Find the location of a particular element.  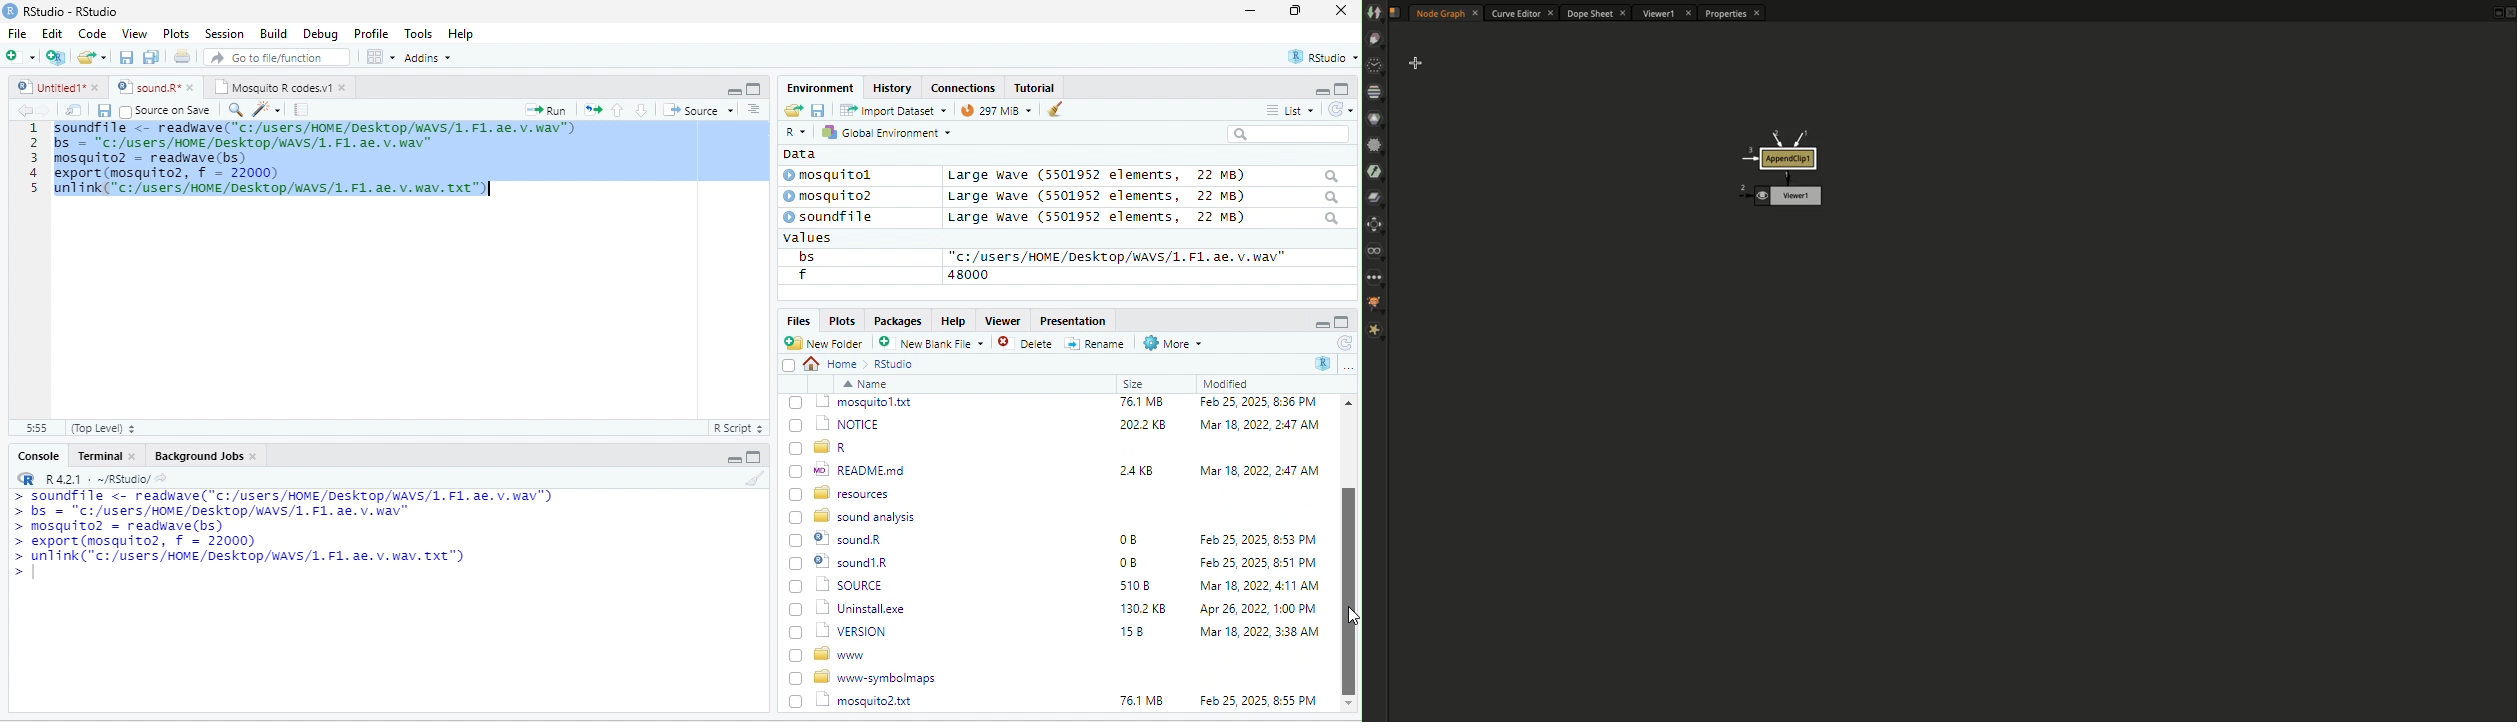

Feb 25, 2025, 8:36 PM is located at coordinates (1254, 520).